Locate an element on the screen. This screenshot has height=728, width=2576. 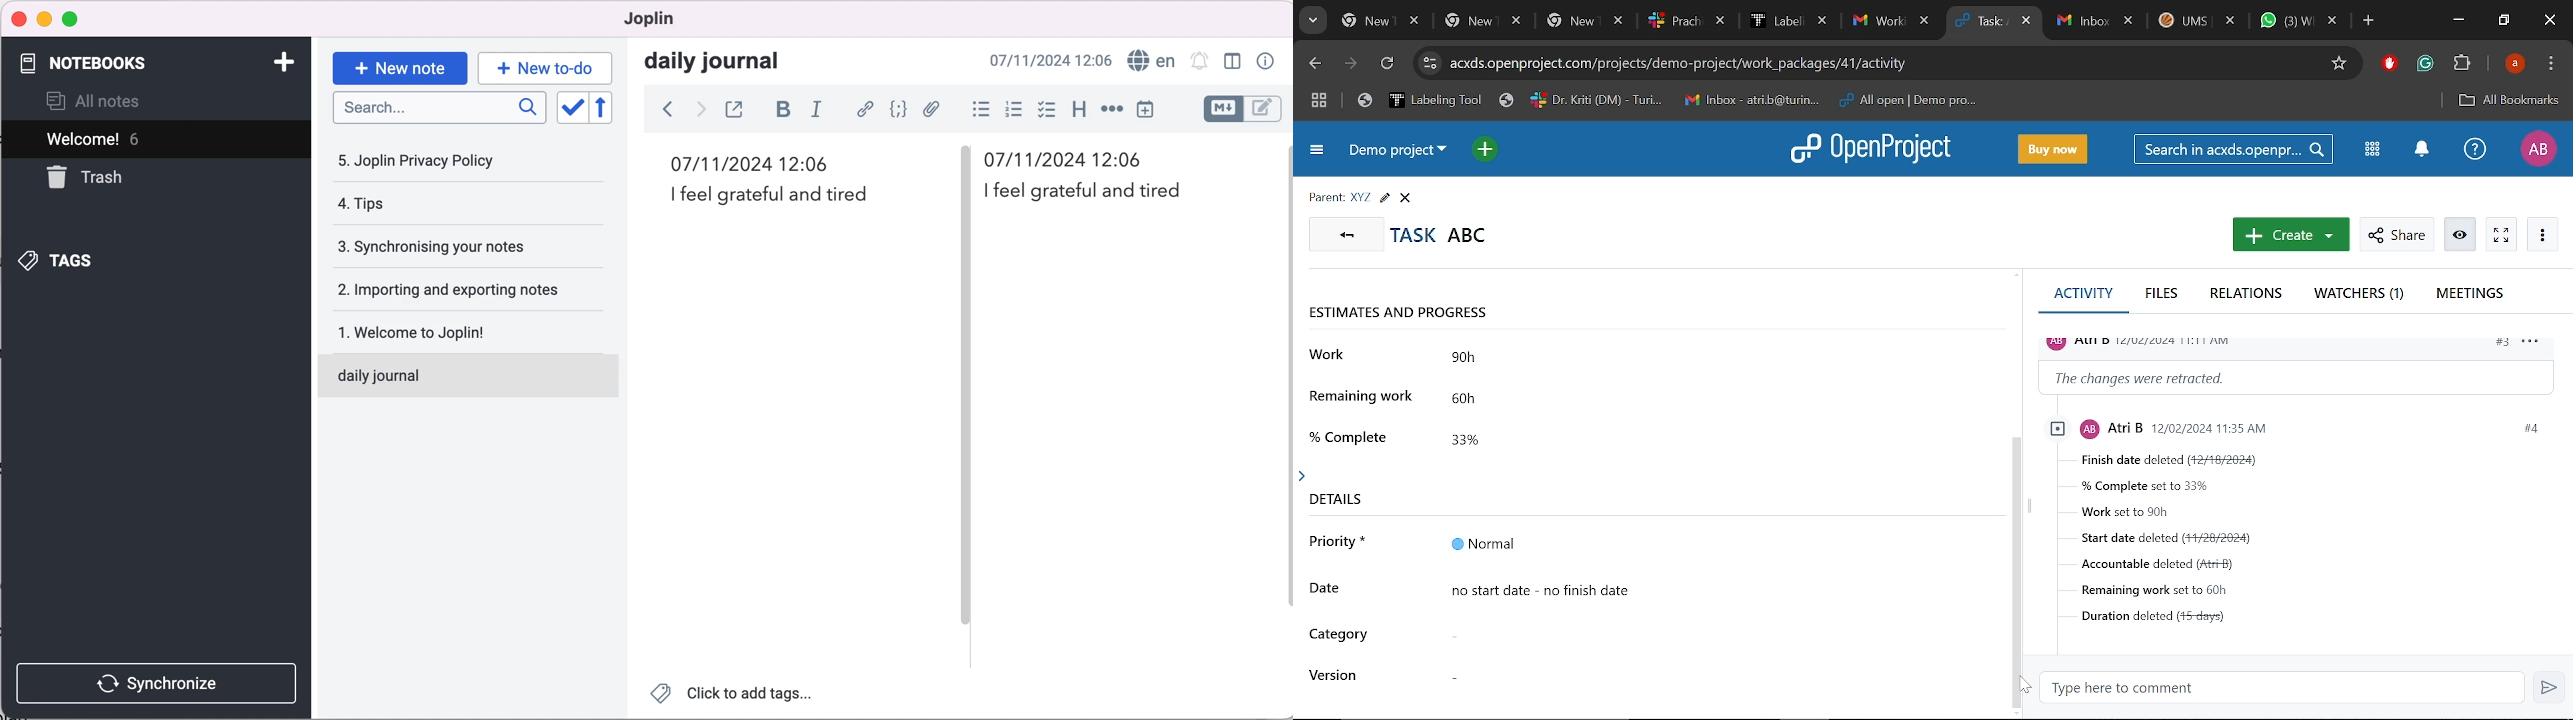
attach file is located at coordinates (931, 109).